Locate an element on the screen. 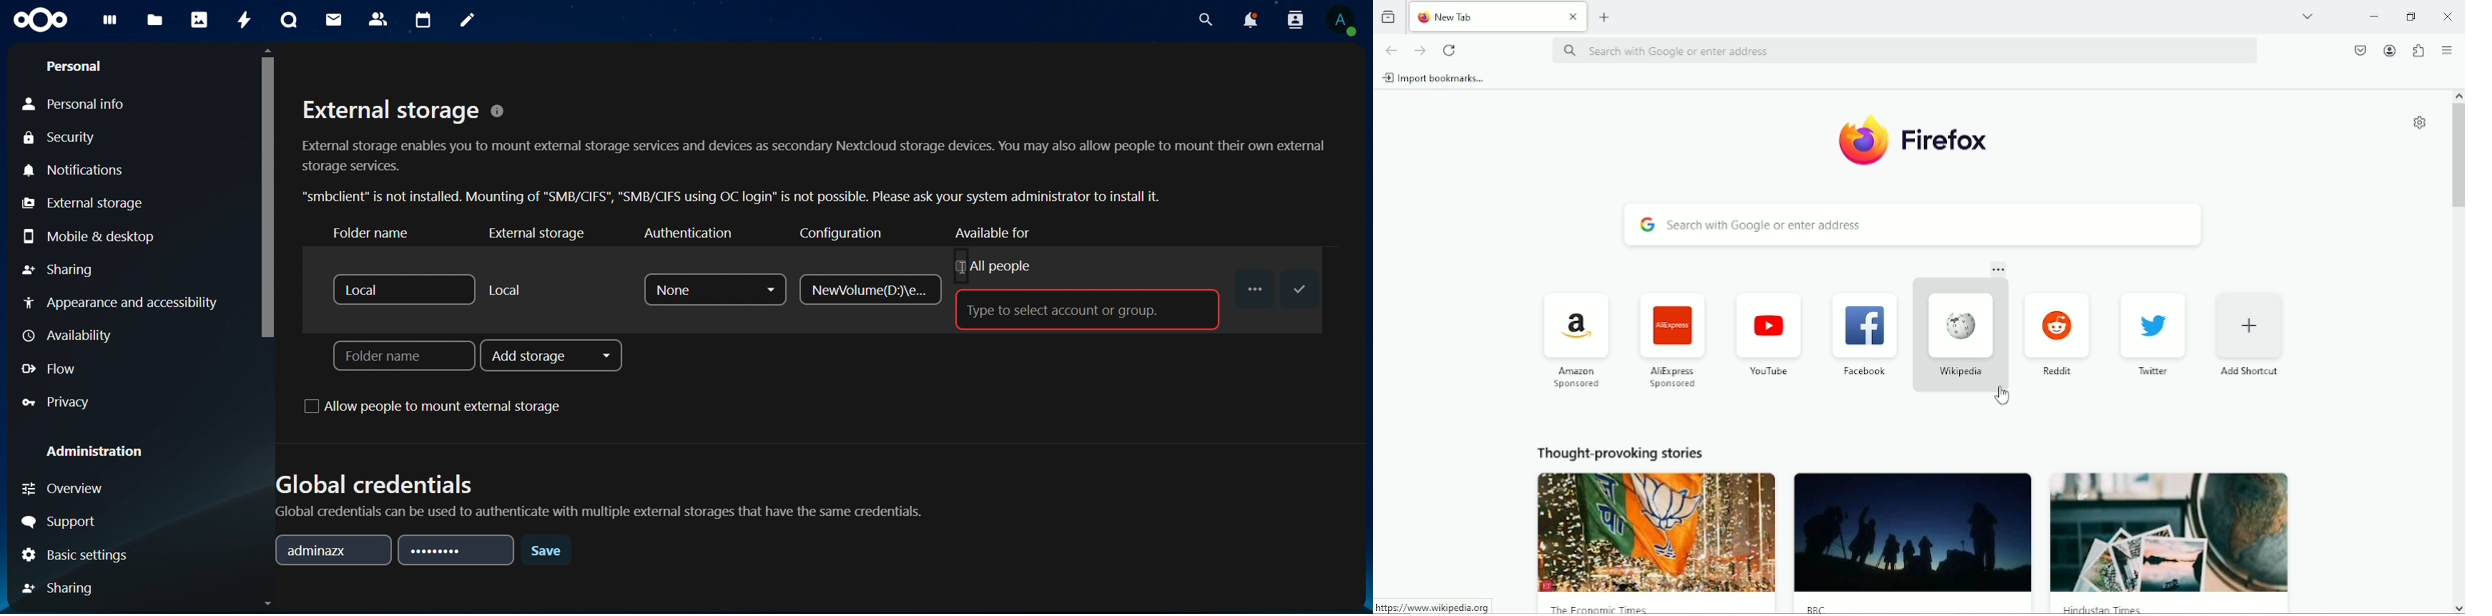  external storage is located at coordinates (82, 203).